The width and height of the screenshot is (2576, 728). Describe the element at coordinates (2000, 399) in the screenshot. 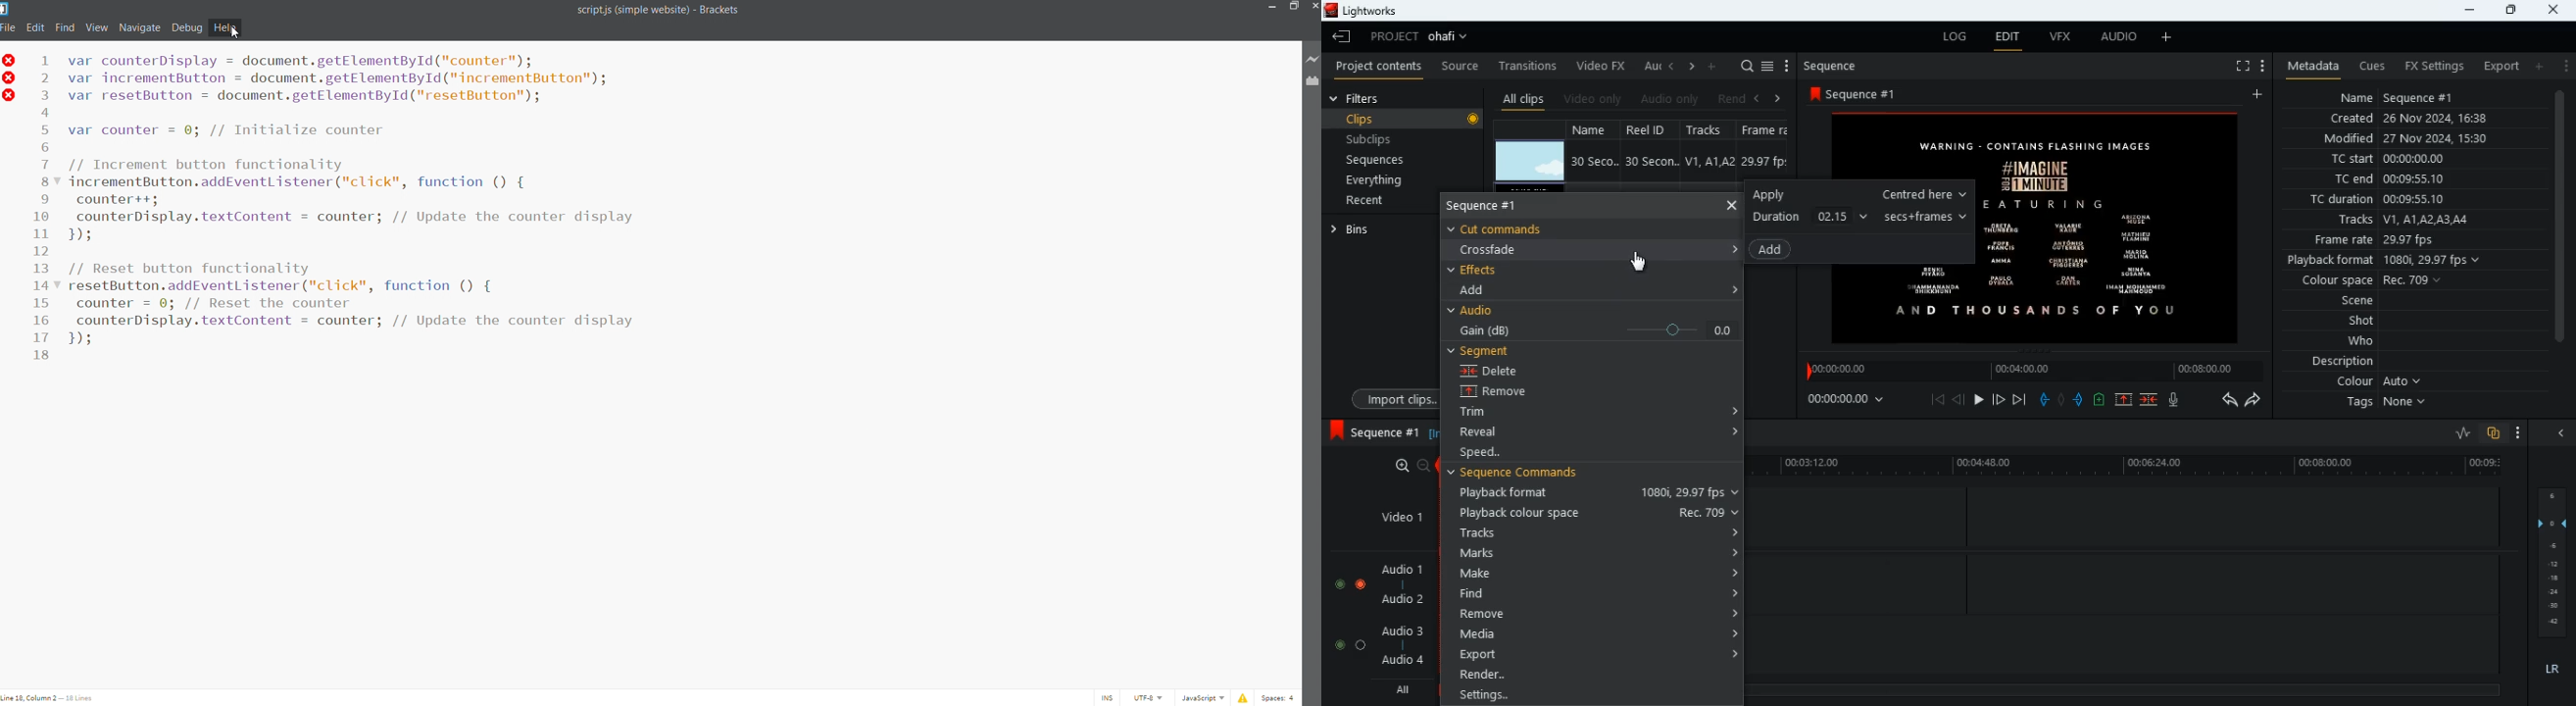

I see `front` at that location.